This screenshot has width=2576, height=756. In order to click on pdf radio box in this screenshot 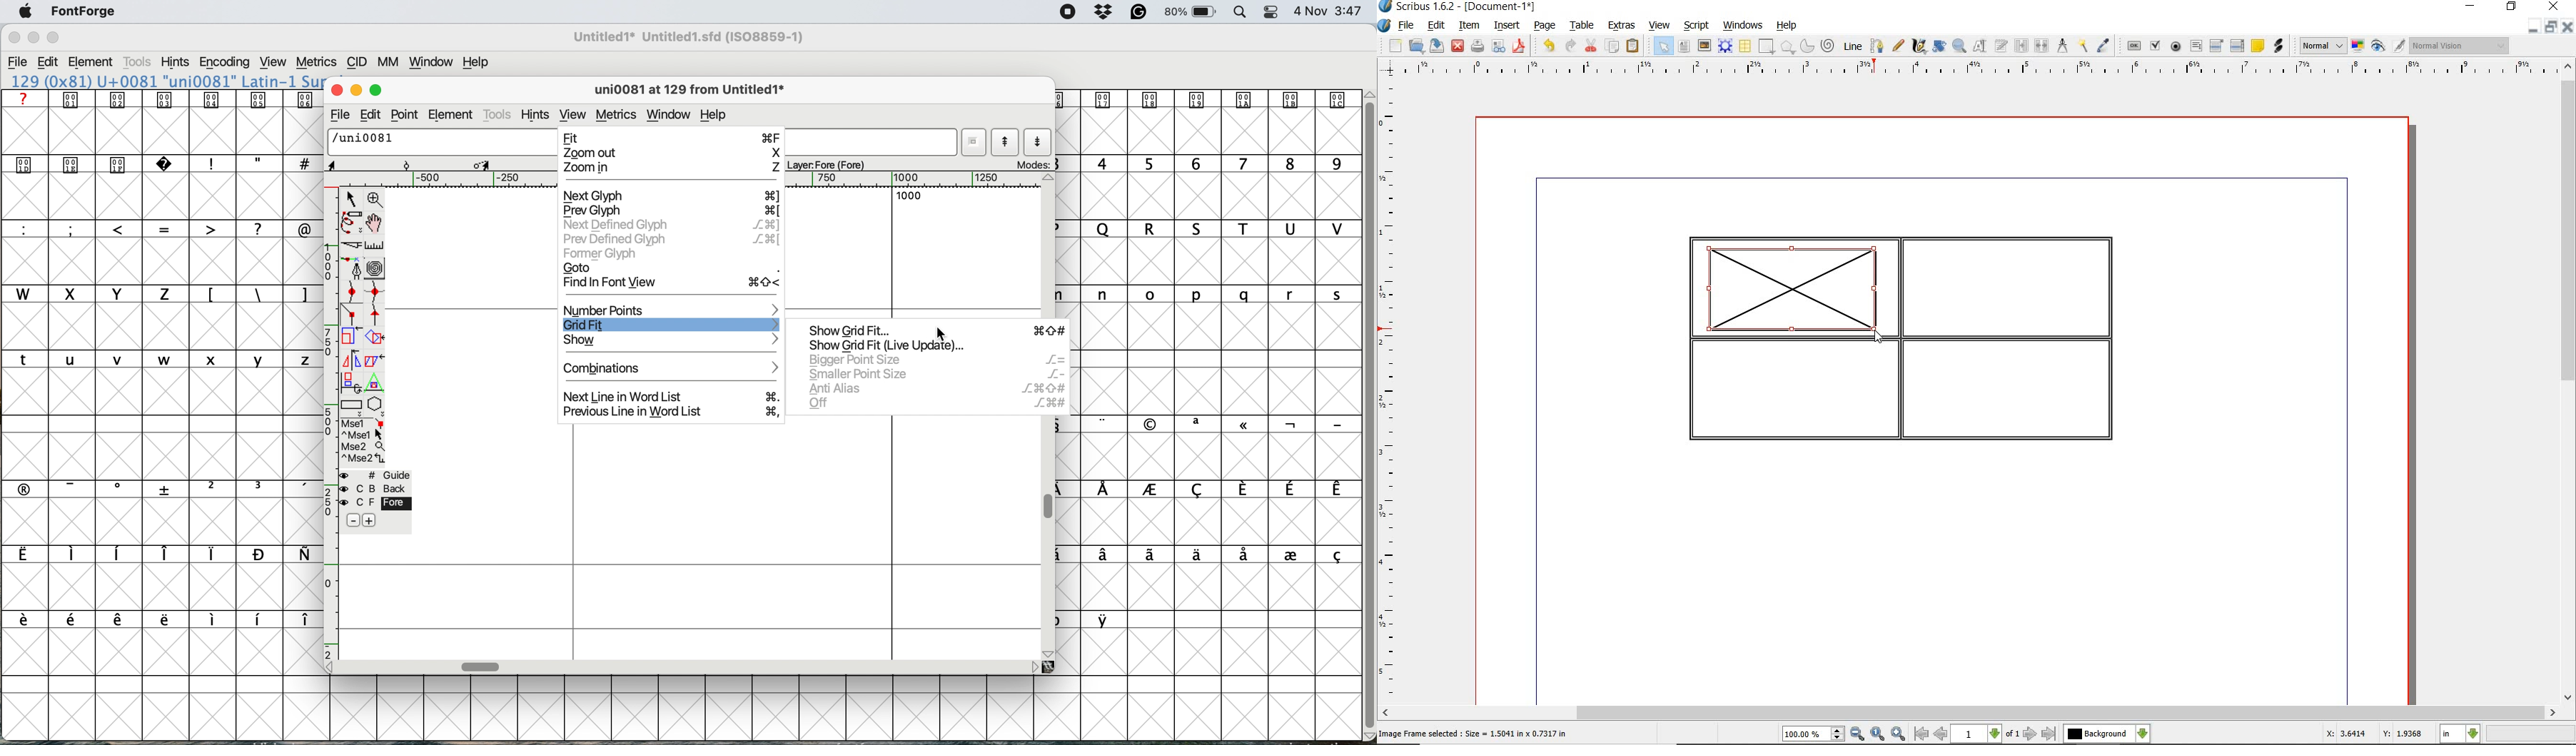, I will do `click(2176, 47)`.